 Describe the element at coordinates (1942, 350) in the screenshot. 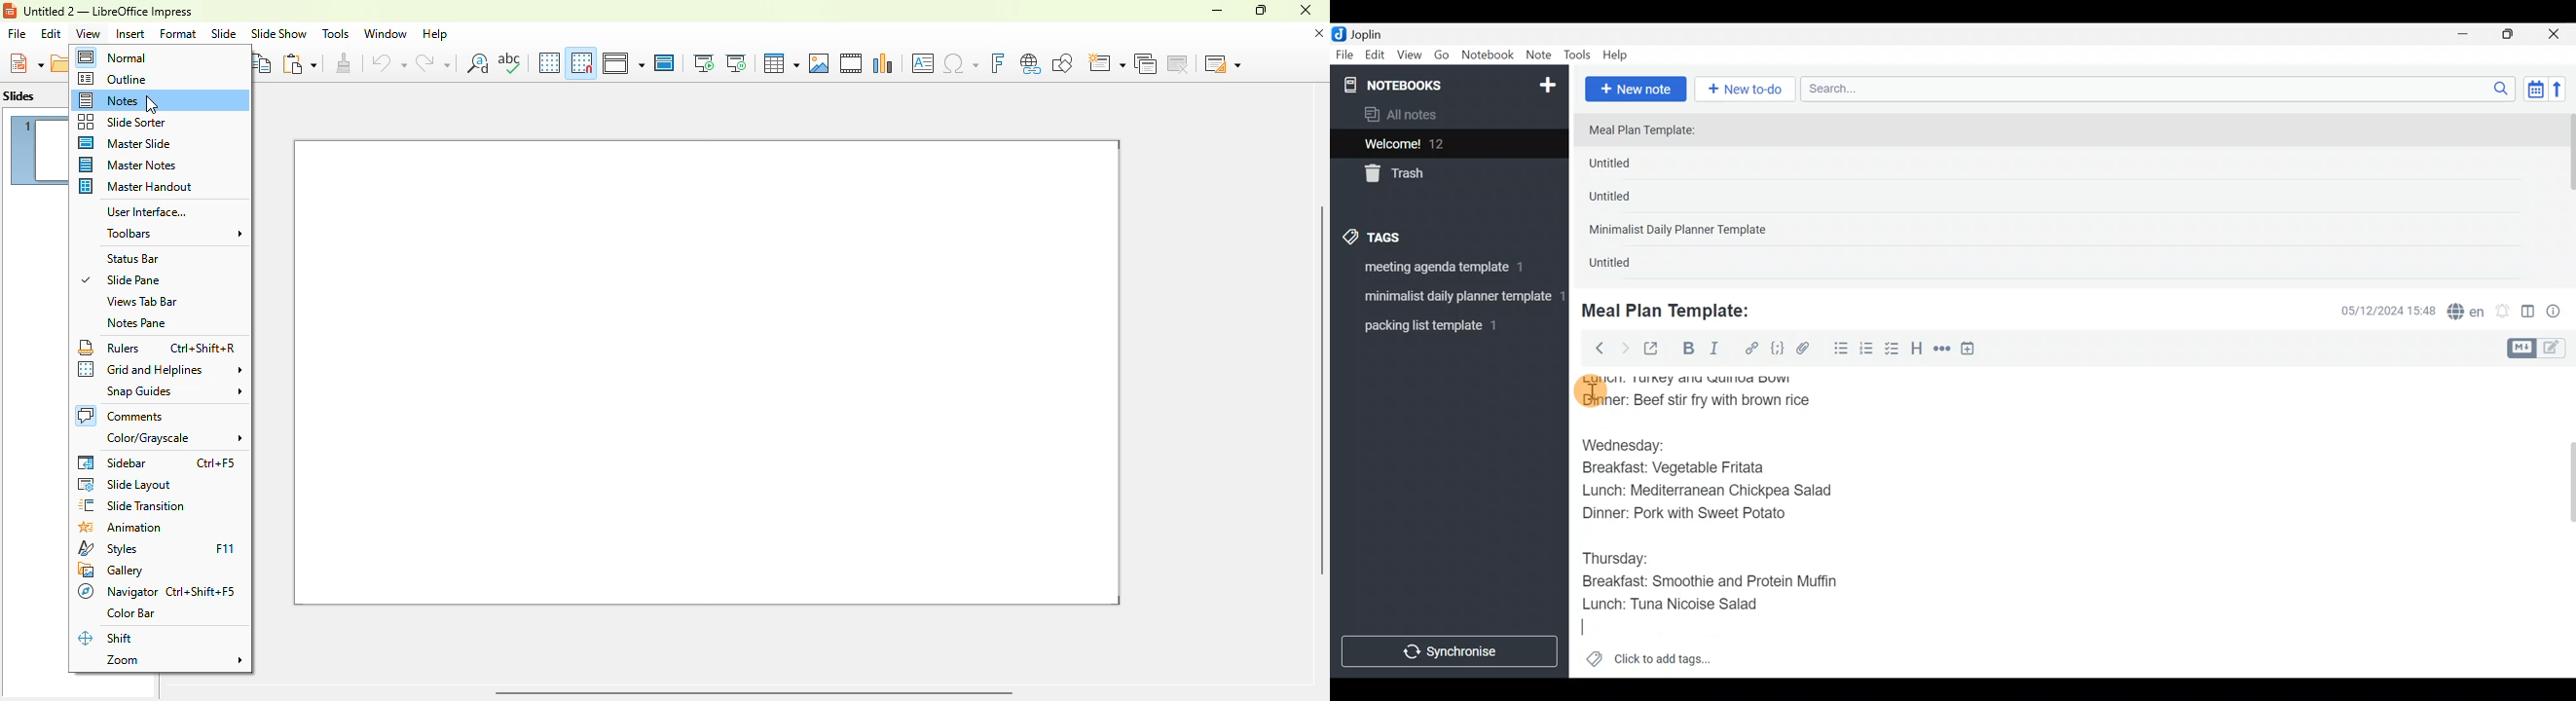

I see `Horizontal rule` at that location.